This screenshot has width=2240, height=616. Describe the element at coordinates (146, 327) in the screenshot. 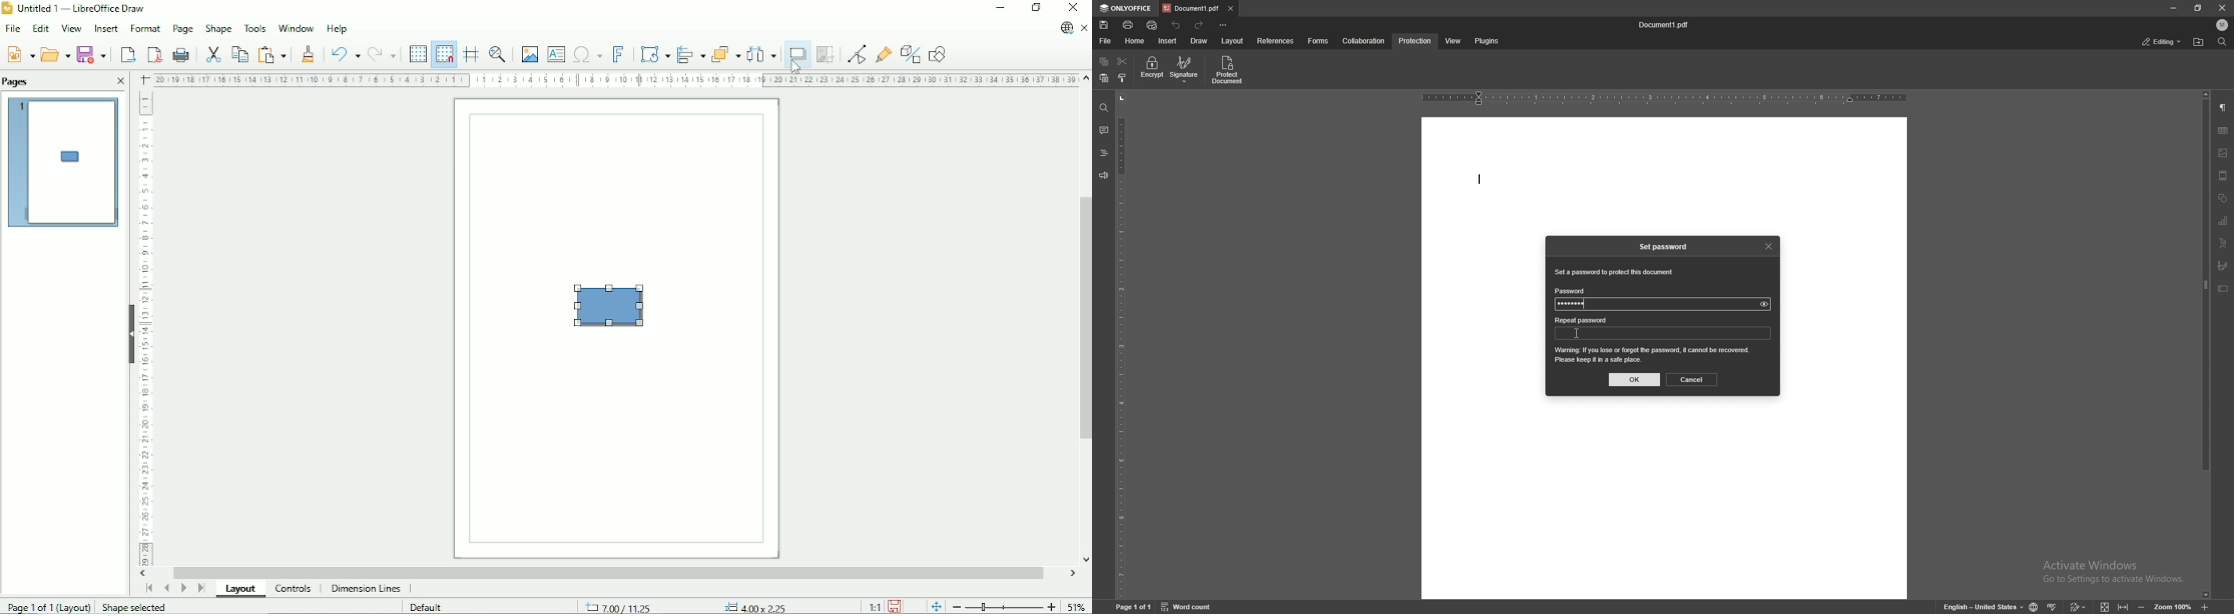

I see `Vertical scale` at that location.